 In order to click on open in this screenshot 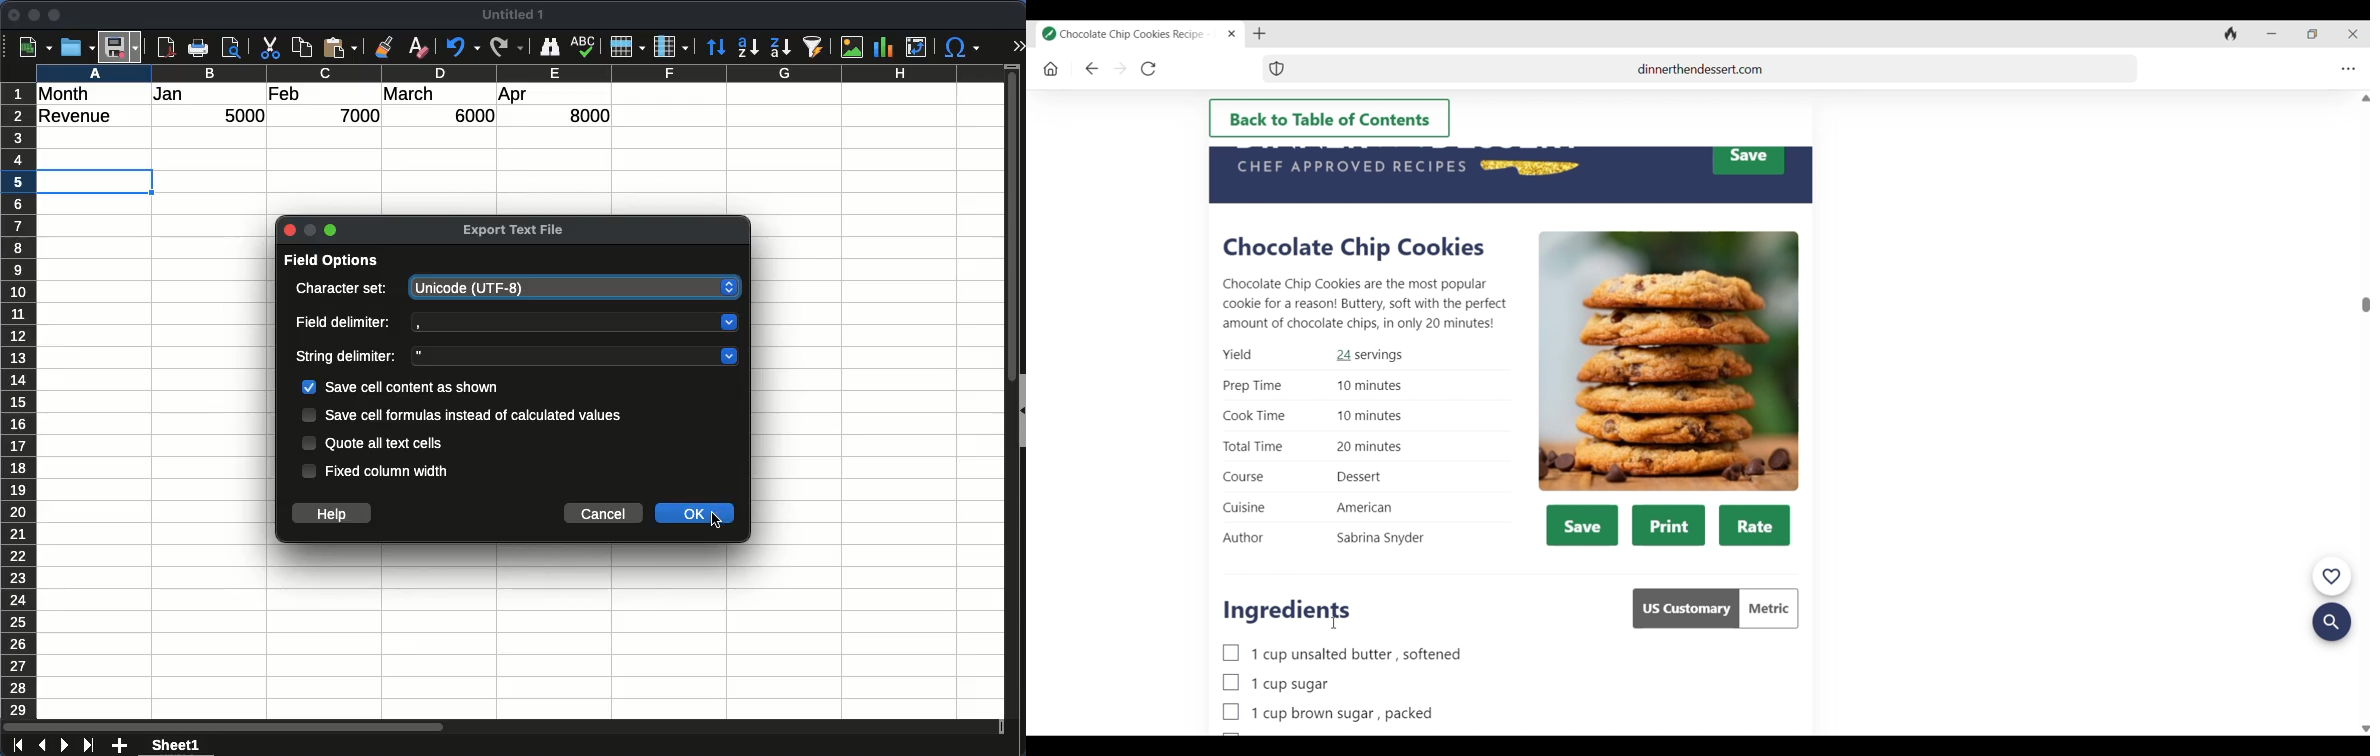, I will do `click(76, 48)`.